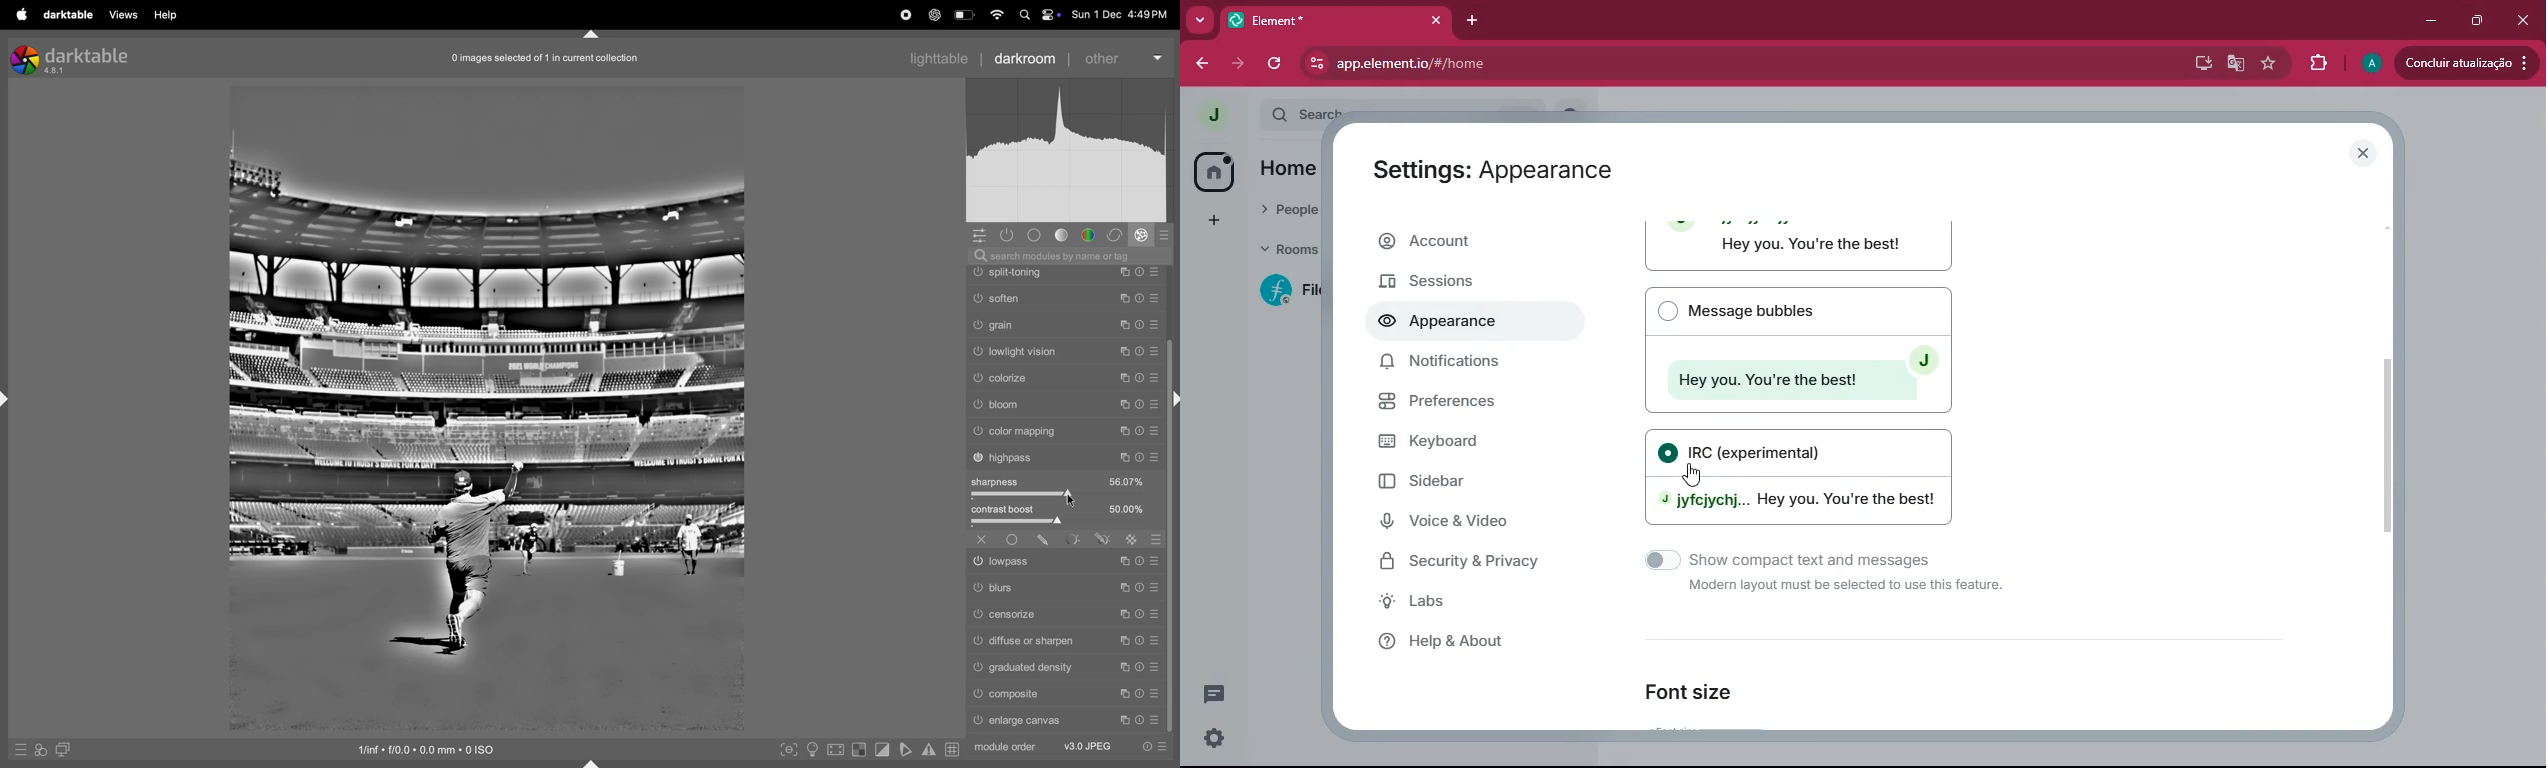 This screenshot has width=2548, height=784. What do you see at coordinates (1066, 298) in the screenshot?
I see `farming` at bounding box center [1066, 298].